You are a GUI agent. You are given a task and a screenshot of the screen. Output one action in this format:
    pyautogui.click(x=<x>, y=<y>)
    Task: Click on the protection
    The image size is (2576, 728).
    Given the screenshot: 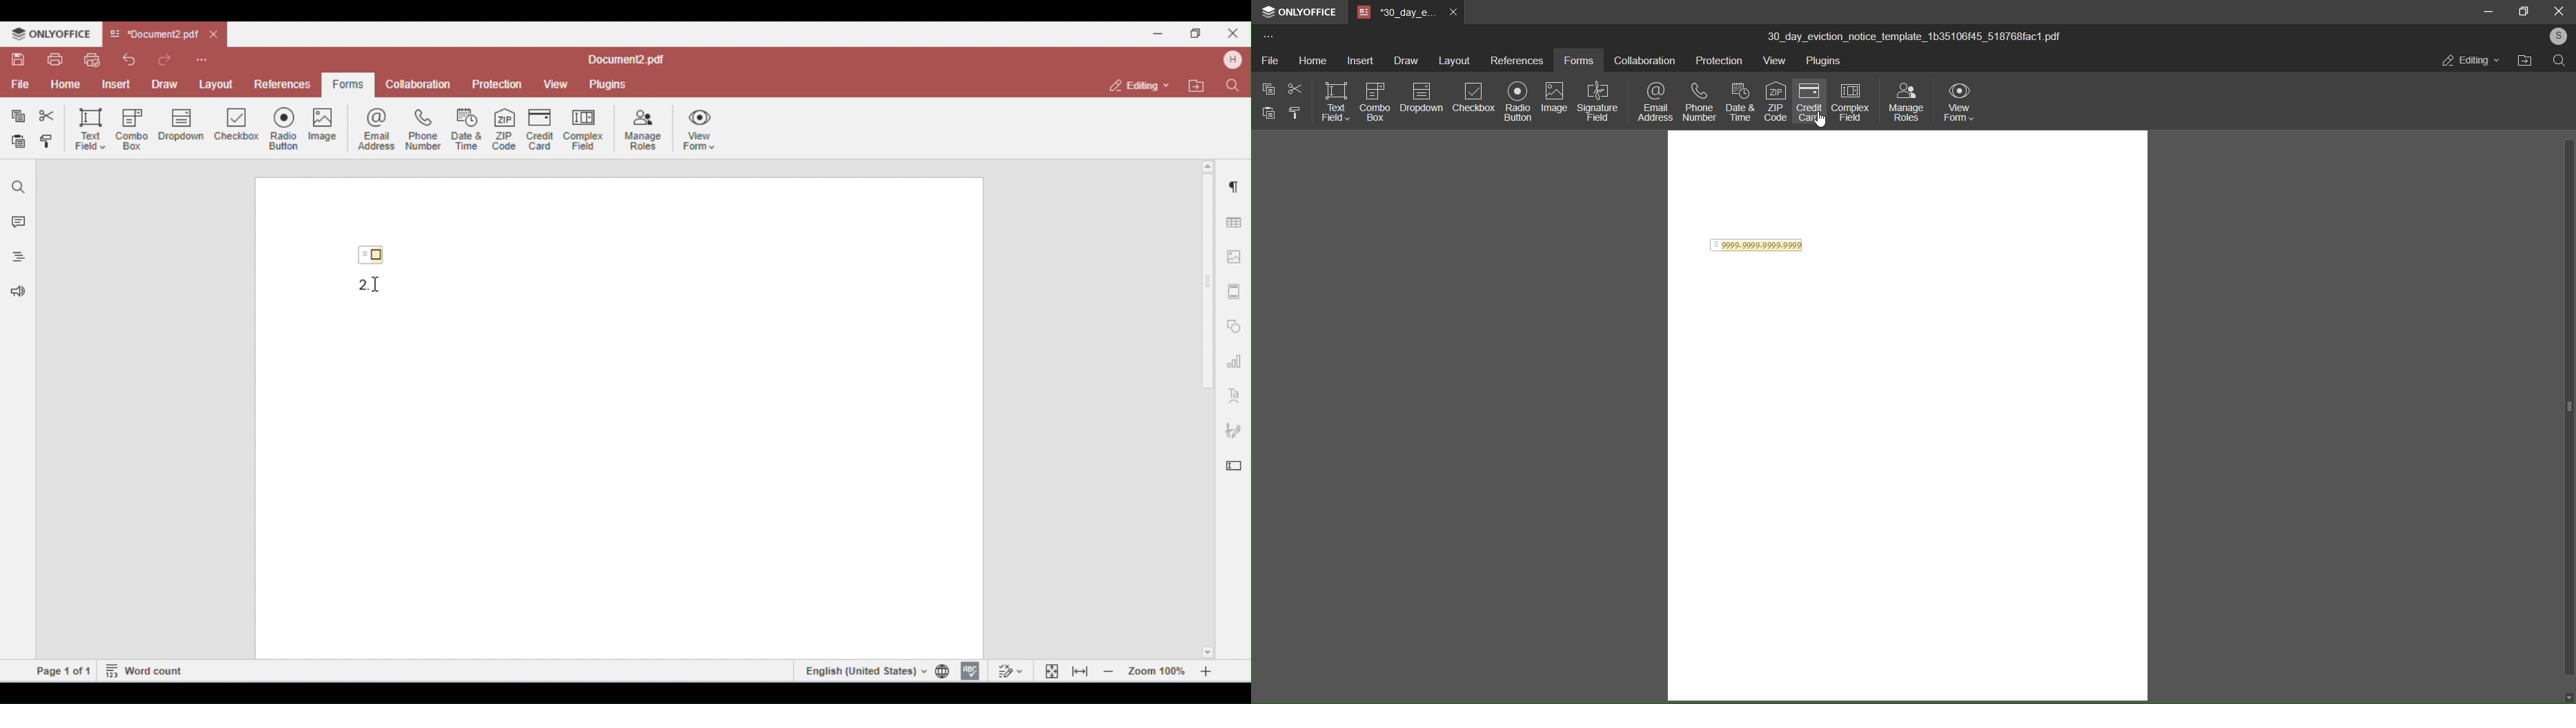 What is the action you would take?
    pyautogui.click(x=1720, y=59)
    